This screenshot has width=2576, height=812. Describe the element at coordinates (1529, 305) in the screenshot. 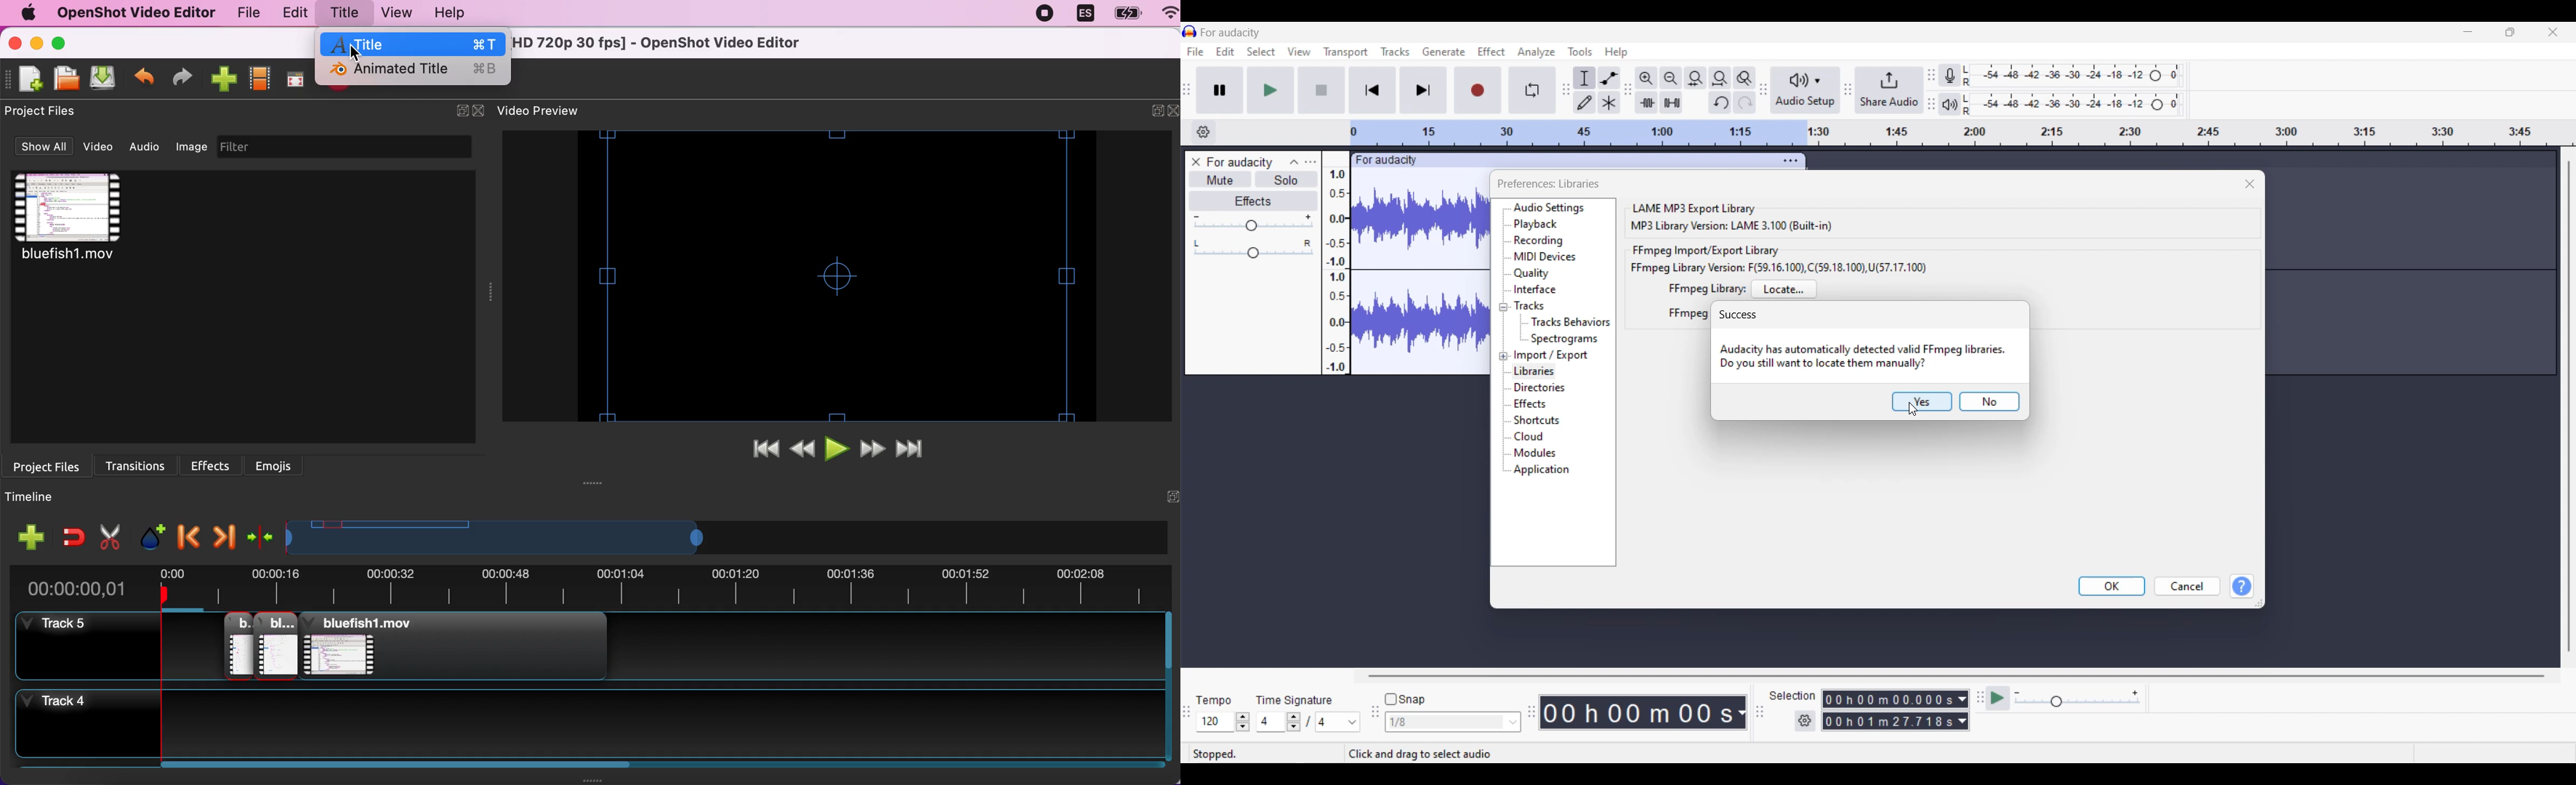

I see `Tracks` at that location.